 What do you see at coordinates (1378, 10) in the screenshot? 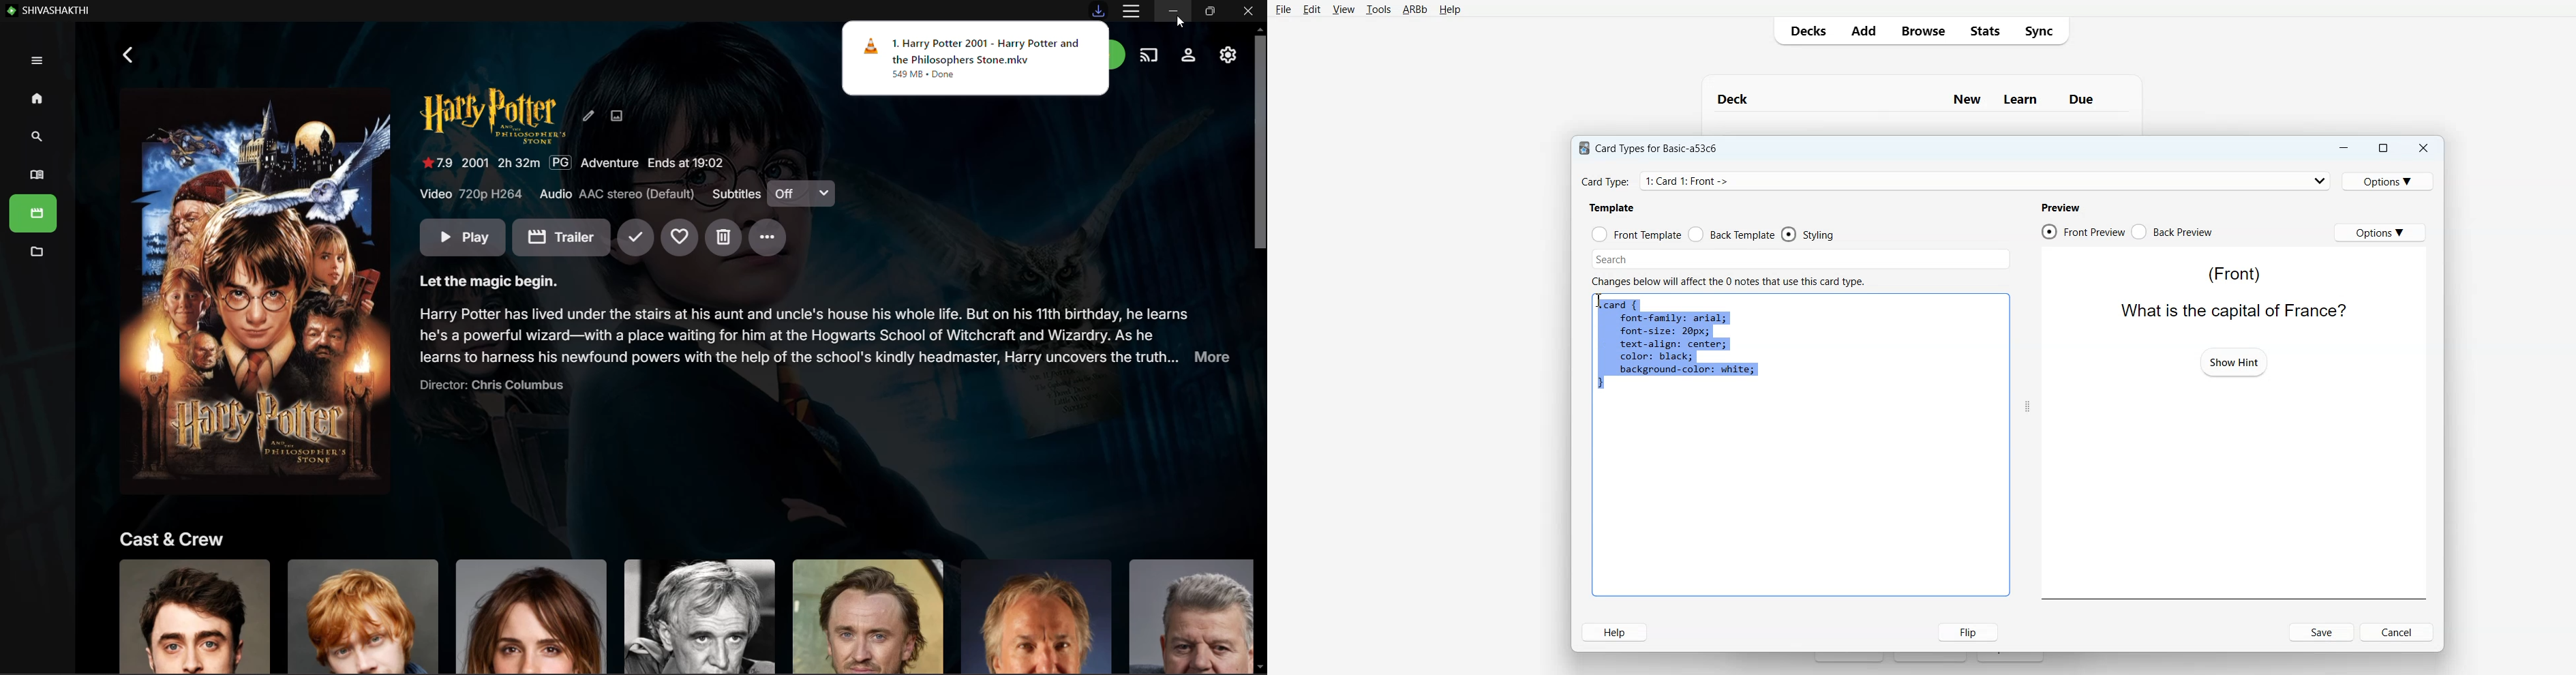
I see `Tools` at bounding box center [1378, 10].